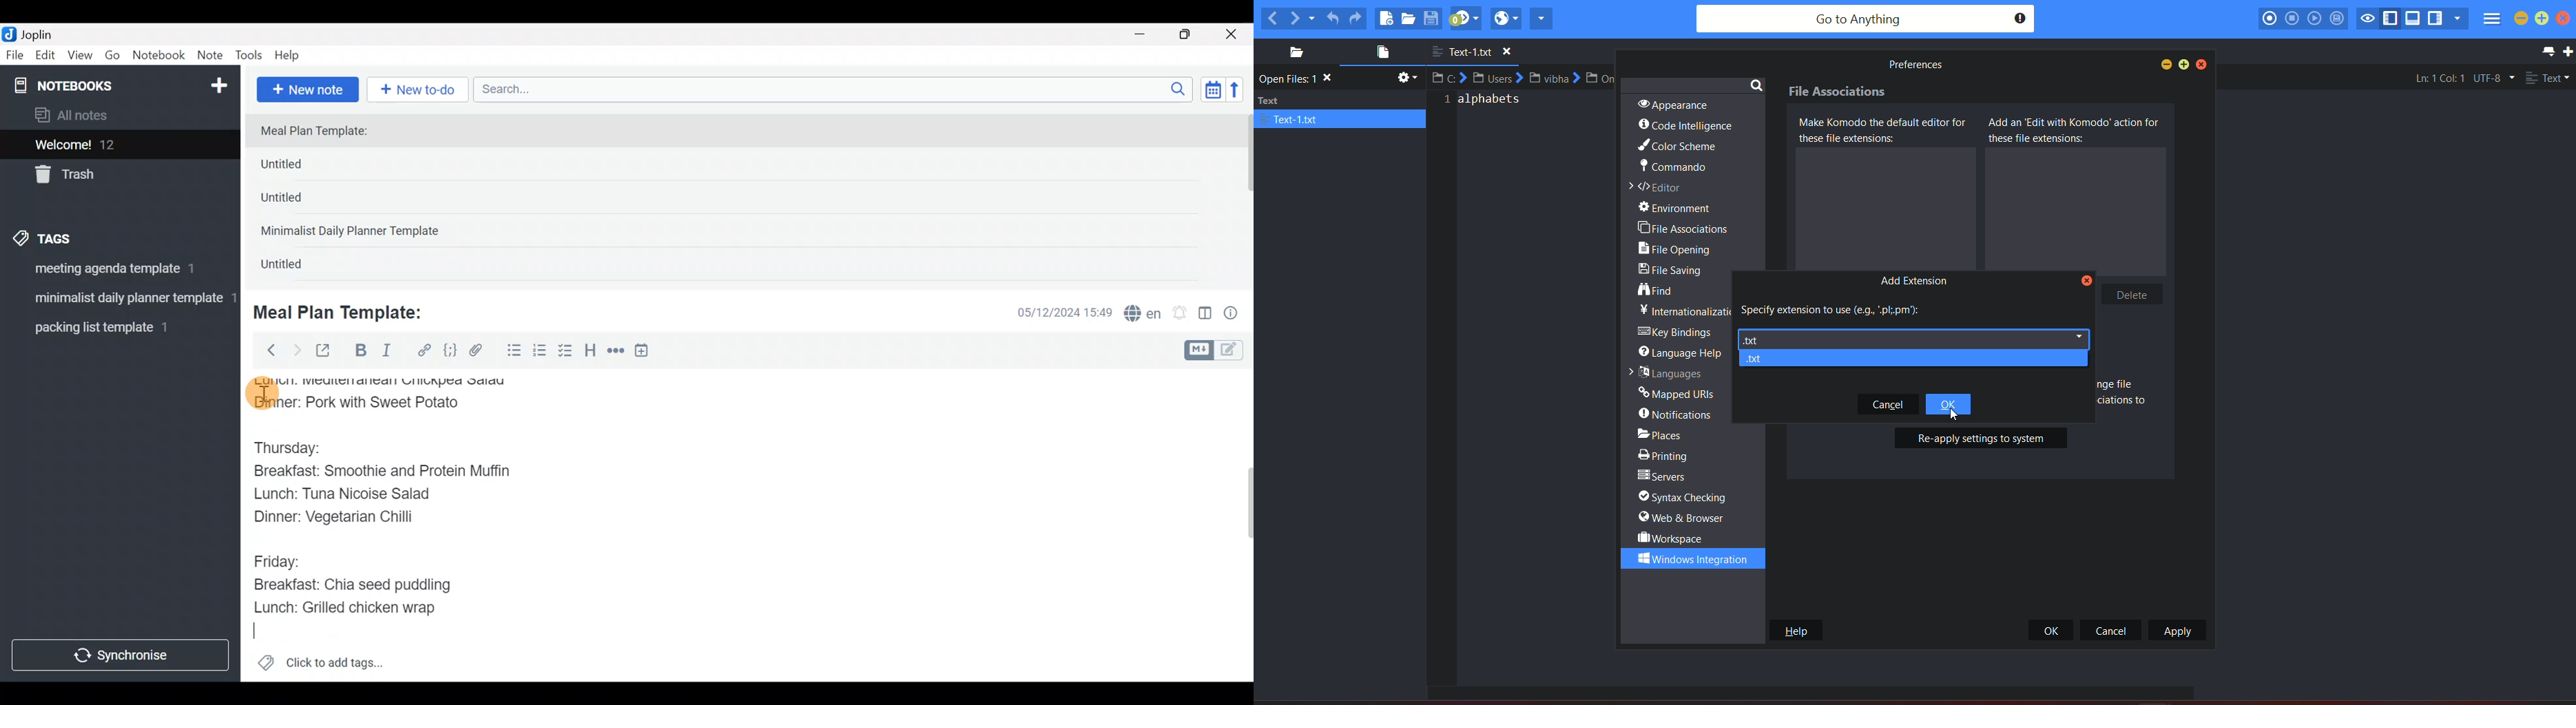  Describe the element at coordinates (449, 350) in the screenshot. I see `Code` at that location.